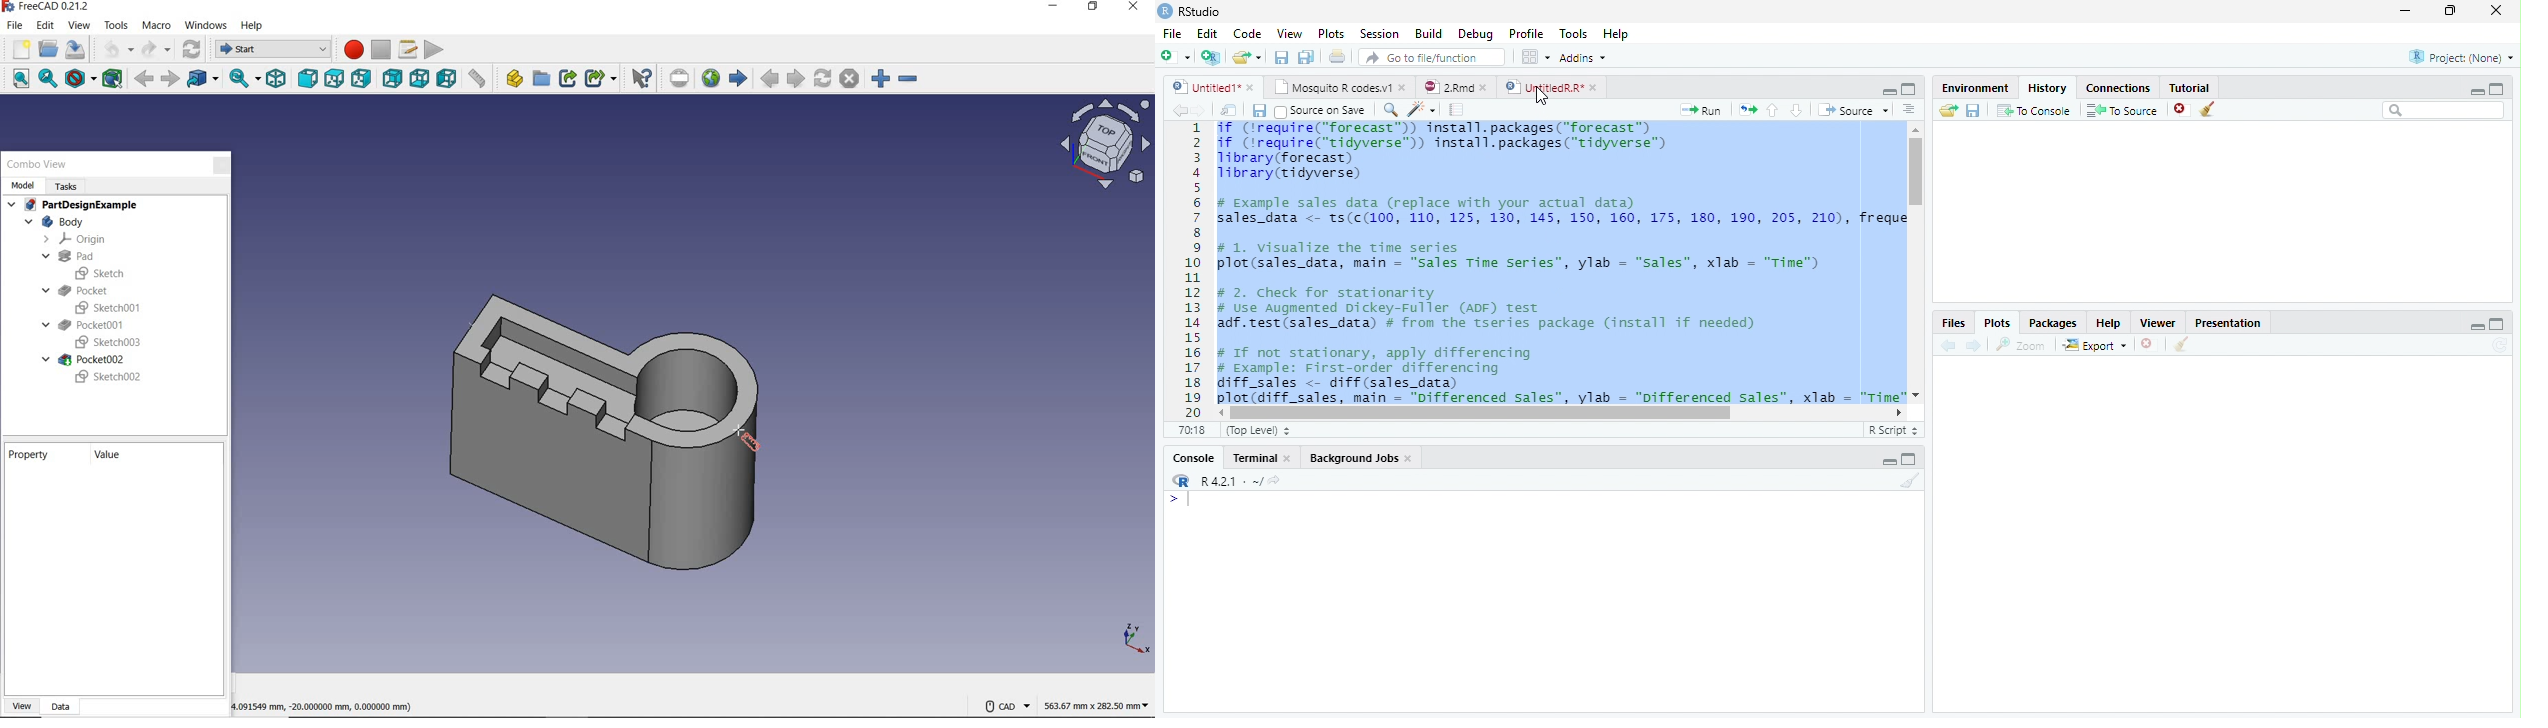  Describe the element at coordinates (2181, 345) in the screenshot. I see `Clean` at that location.